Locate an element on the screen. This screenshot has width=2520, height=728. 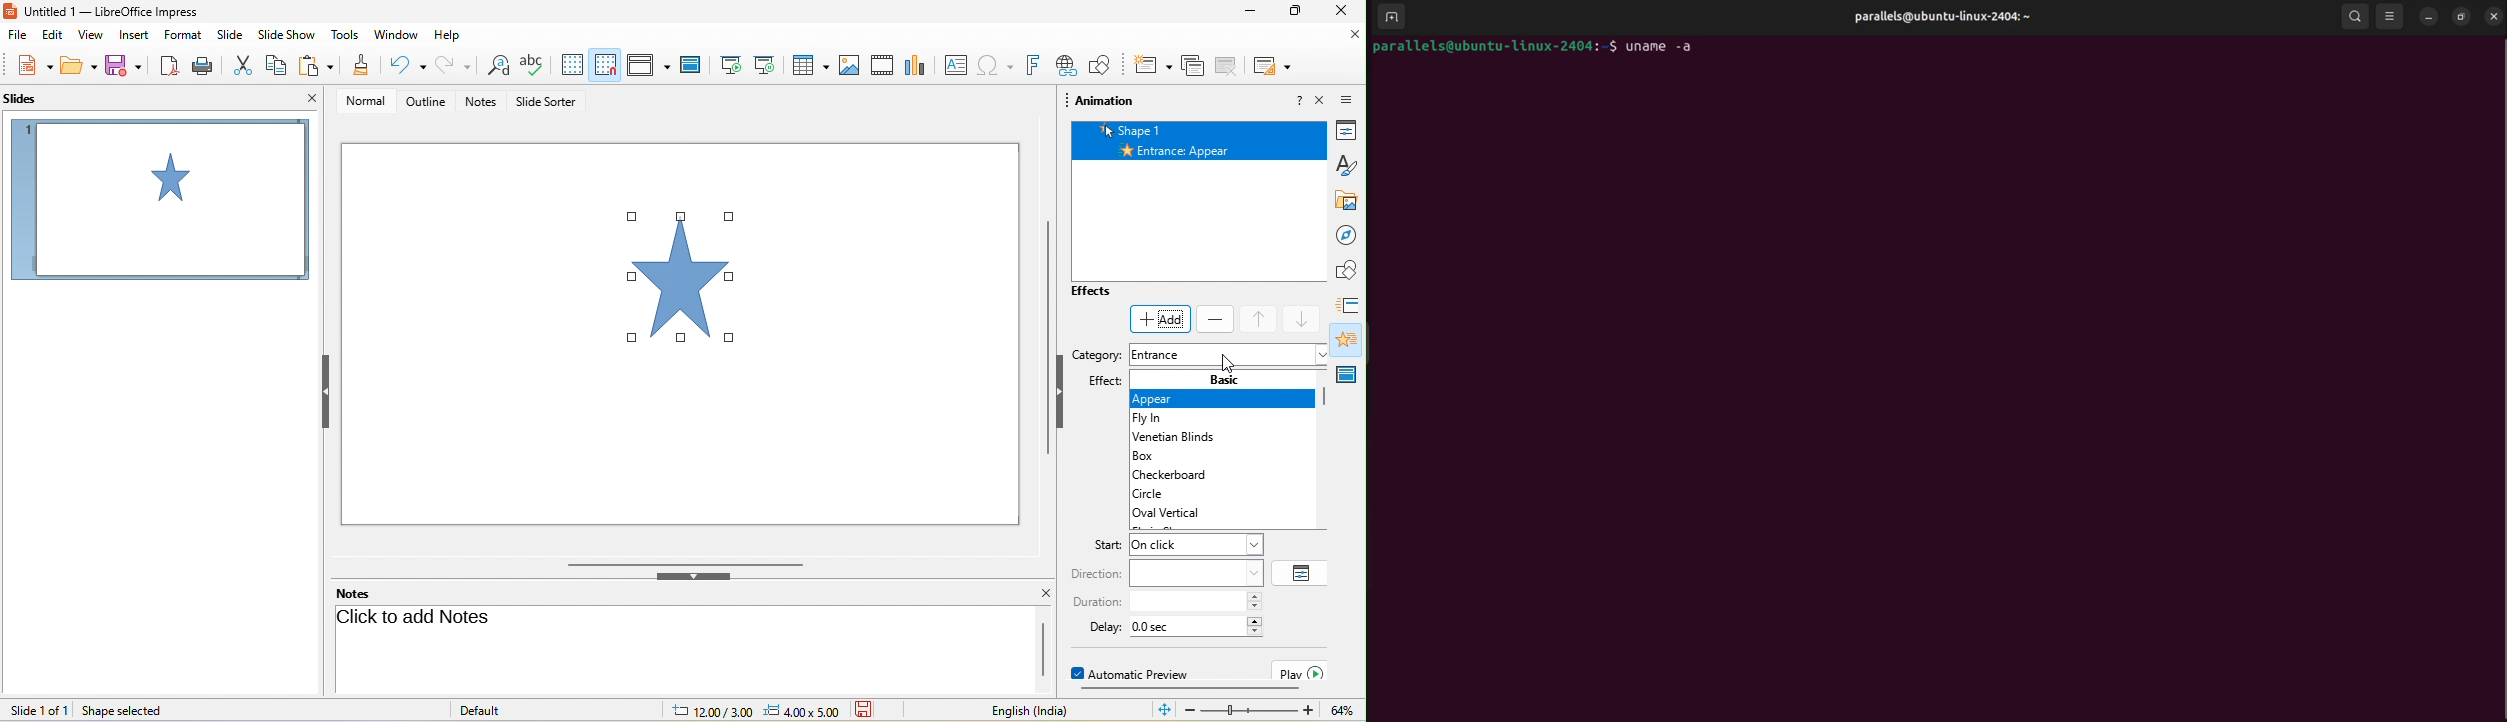
basic is located at coordinates (1228, 379).